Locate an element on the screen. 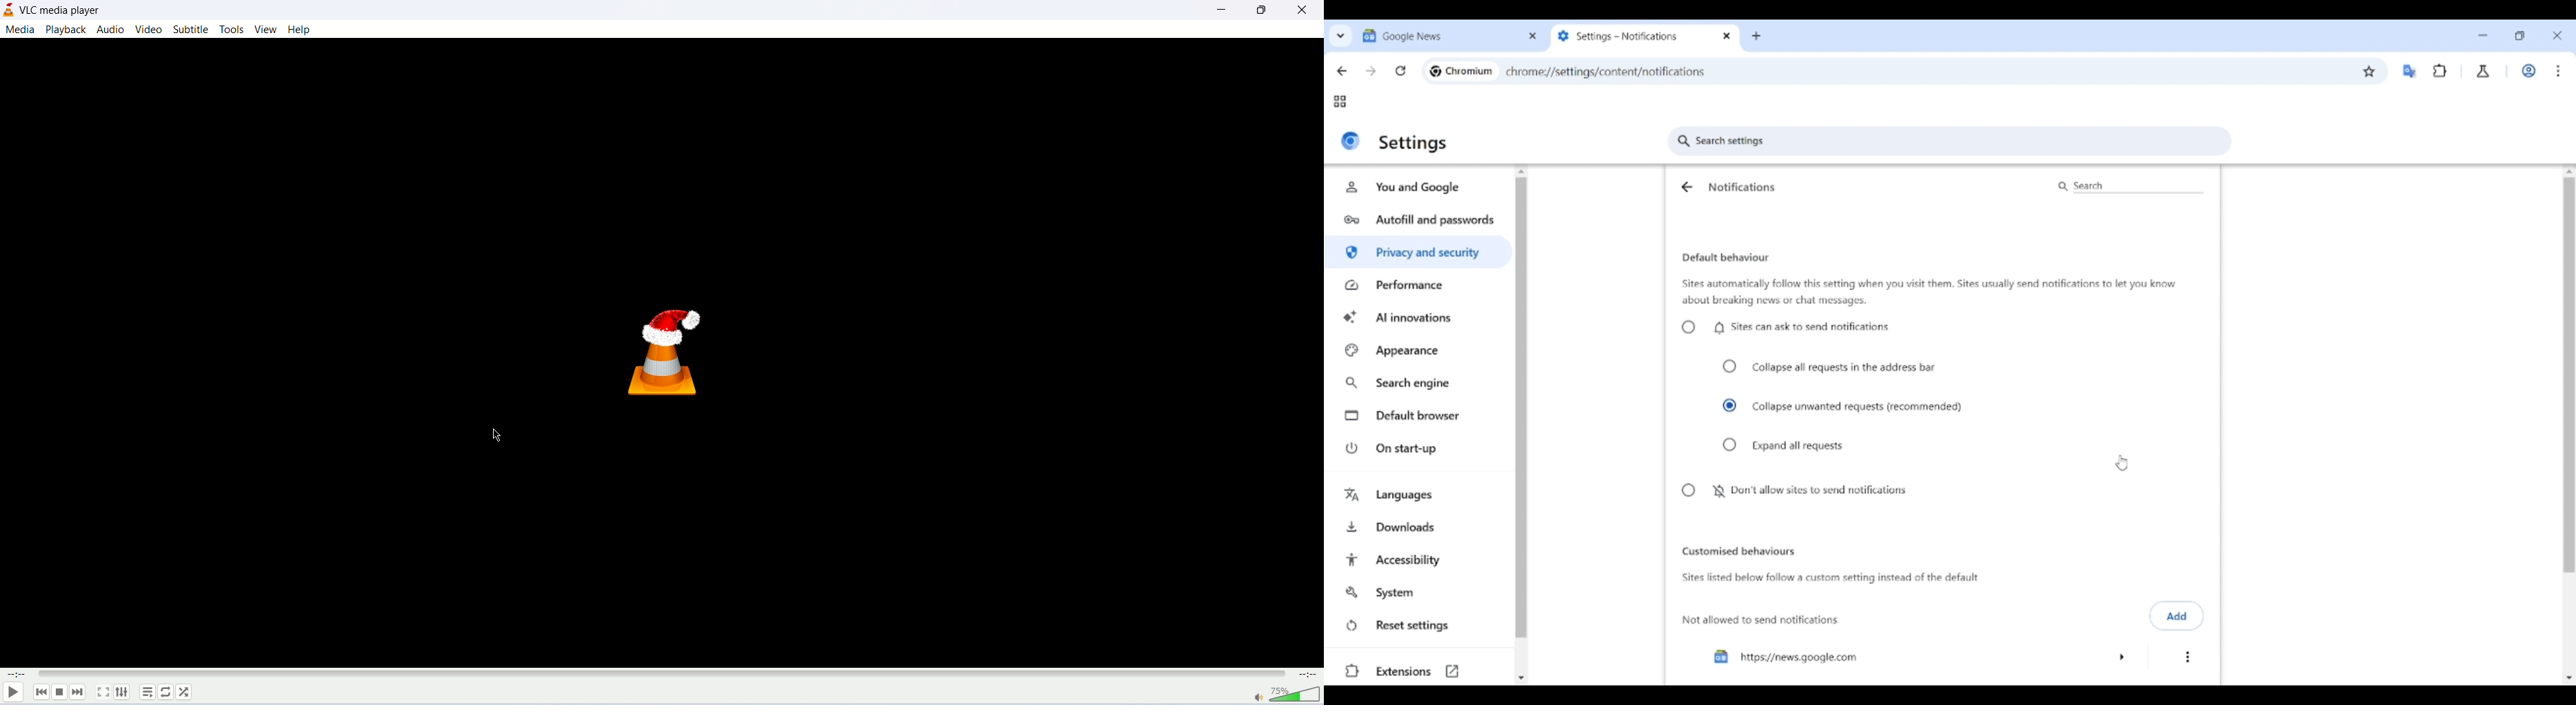  previous track is located at coordinates (41, 692).